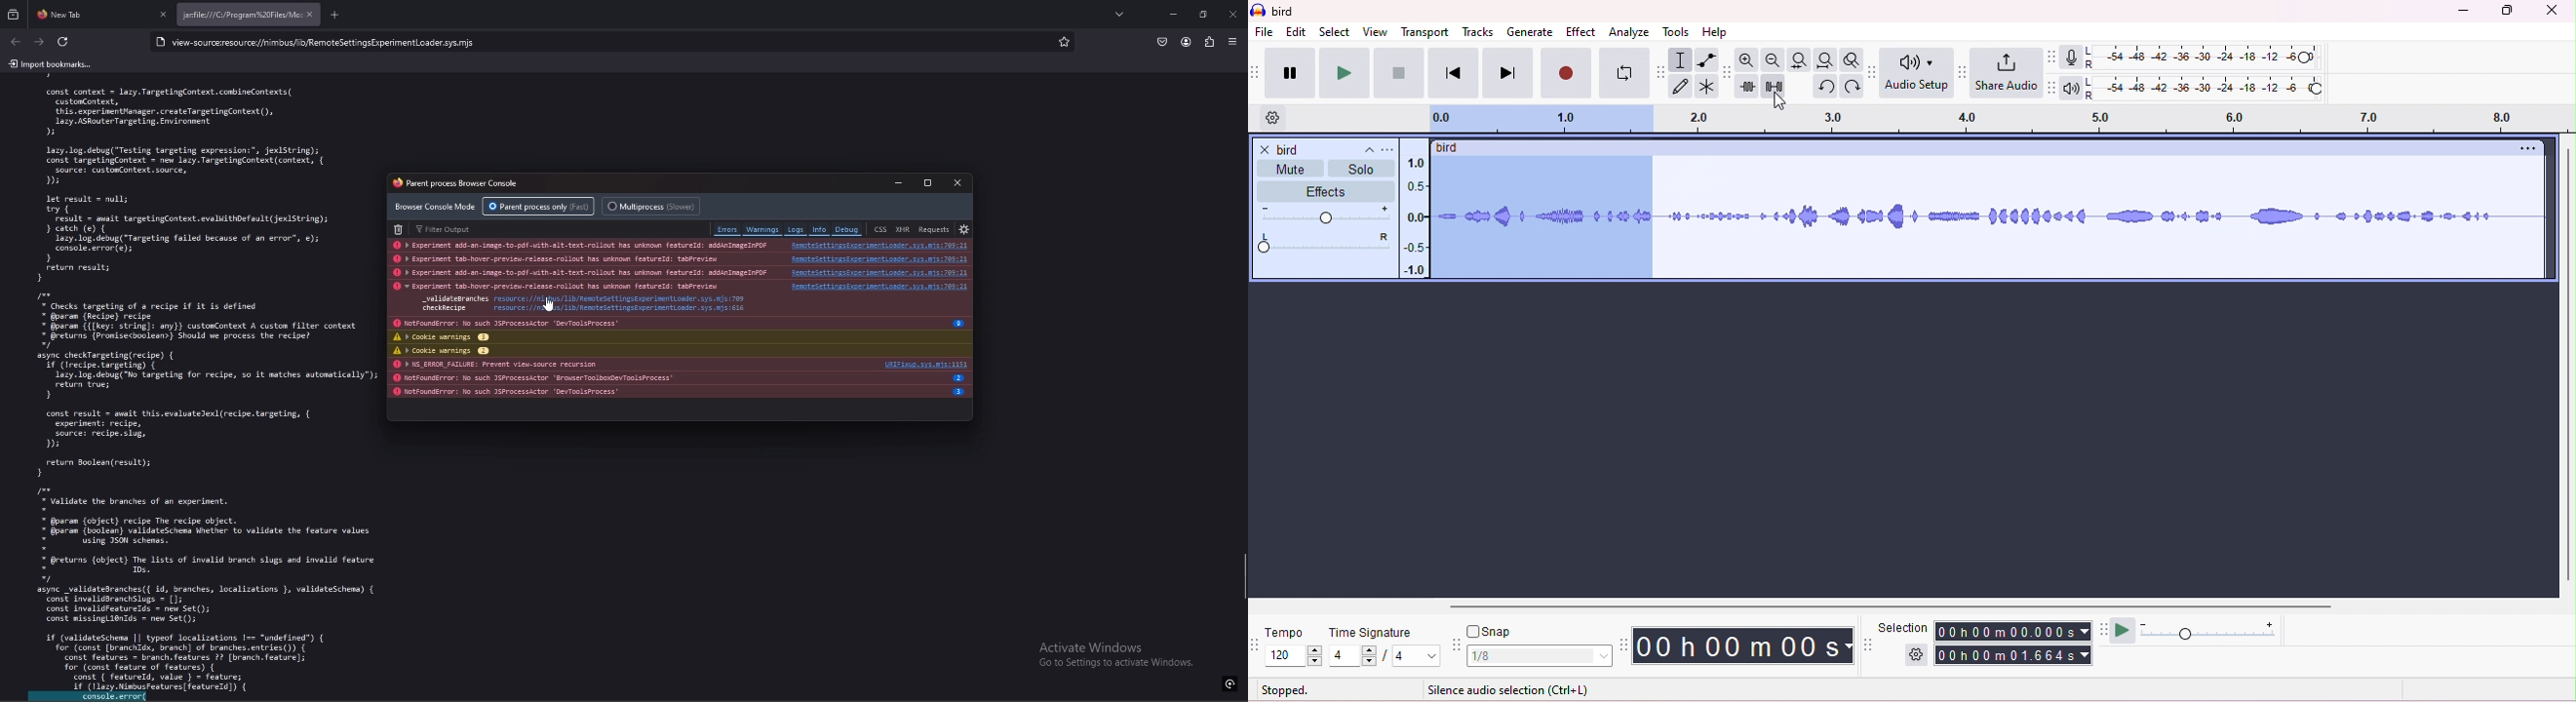 This screenshot has height=728, width=2576. I want to click on back, so click(17, 40).